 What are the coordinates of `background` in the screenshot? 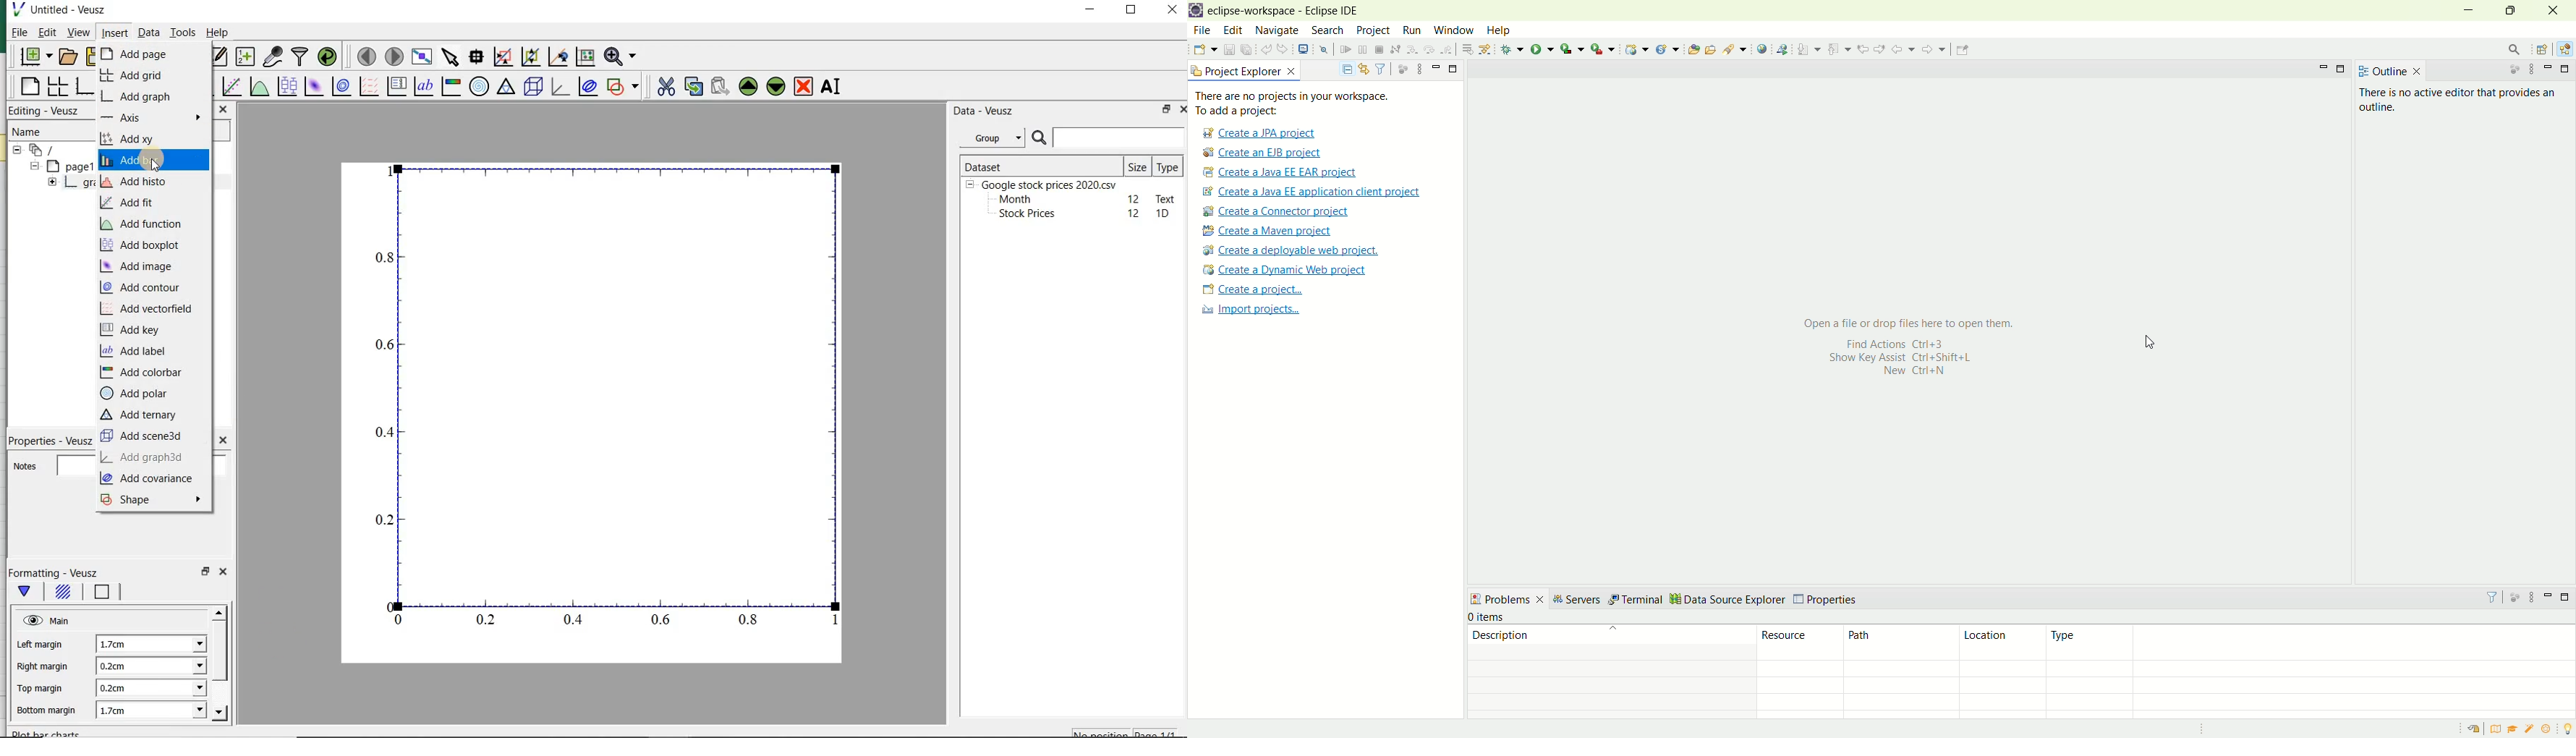 It's located at (63, 594).